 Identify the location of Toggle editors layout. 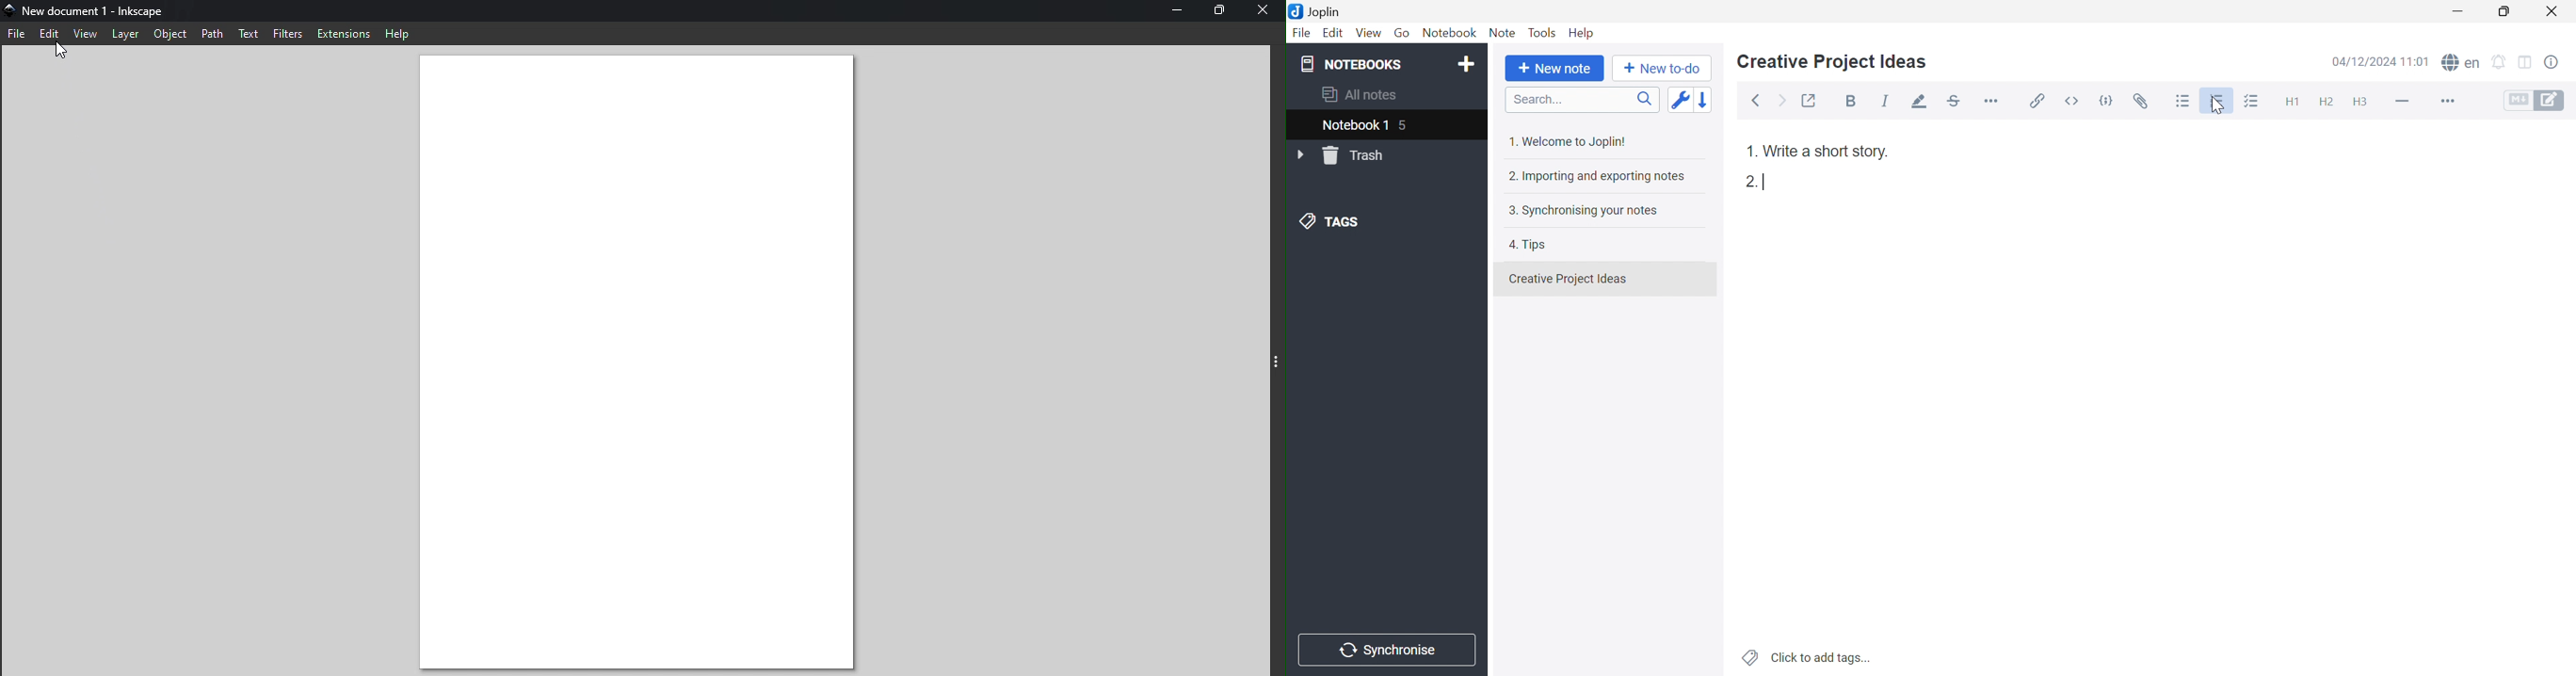
(2525, 60).